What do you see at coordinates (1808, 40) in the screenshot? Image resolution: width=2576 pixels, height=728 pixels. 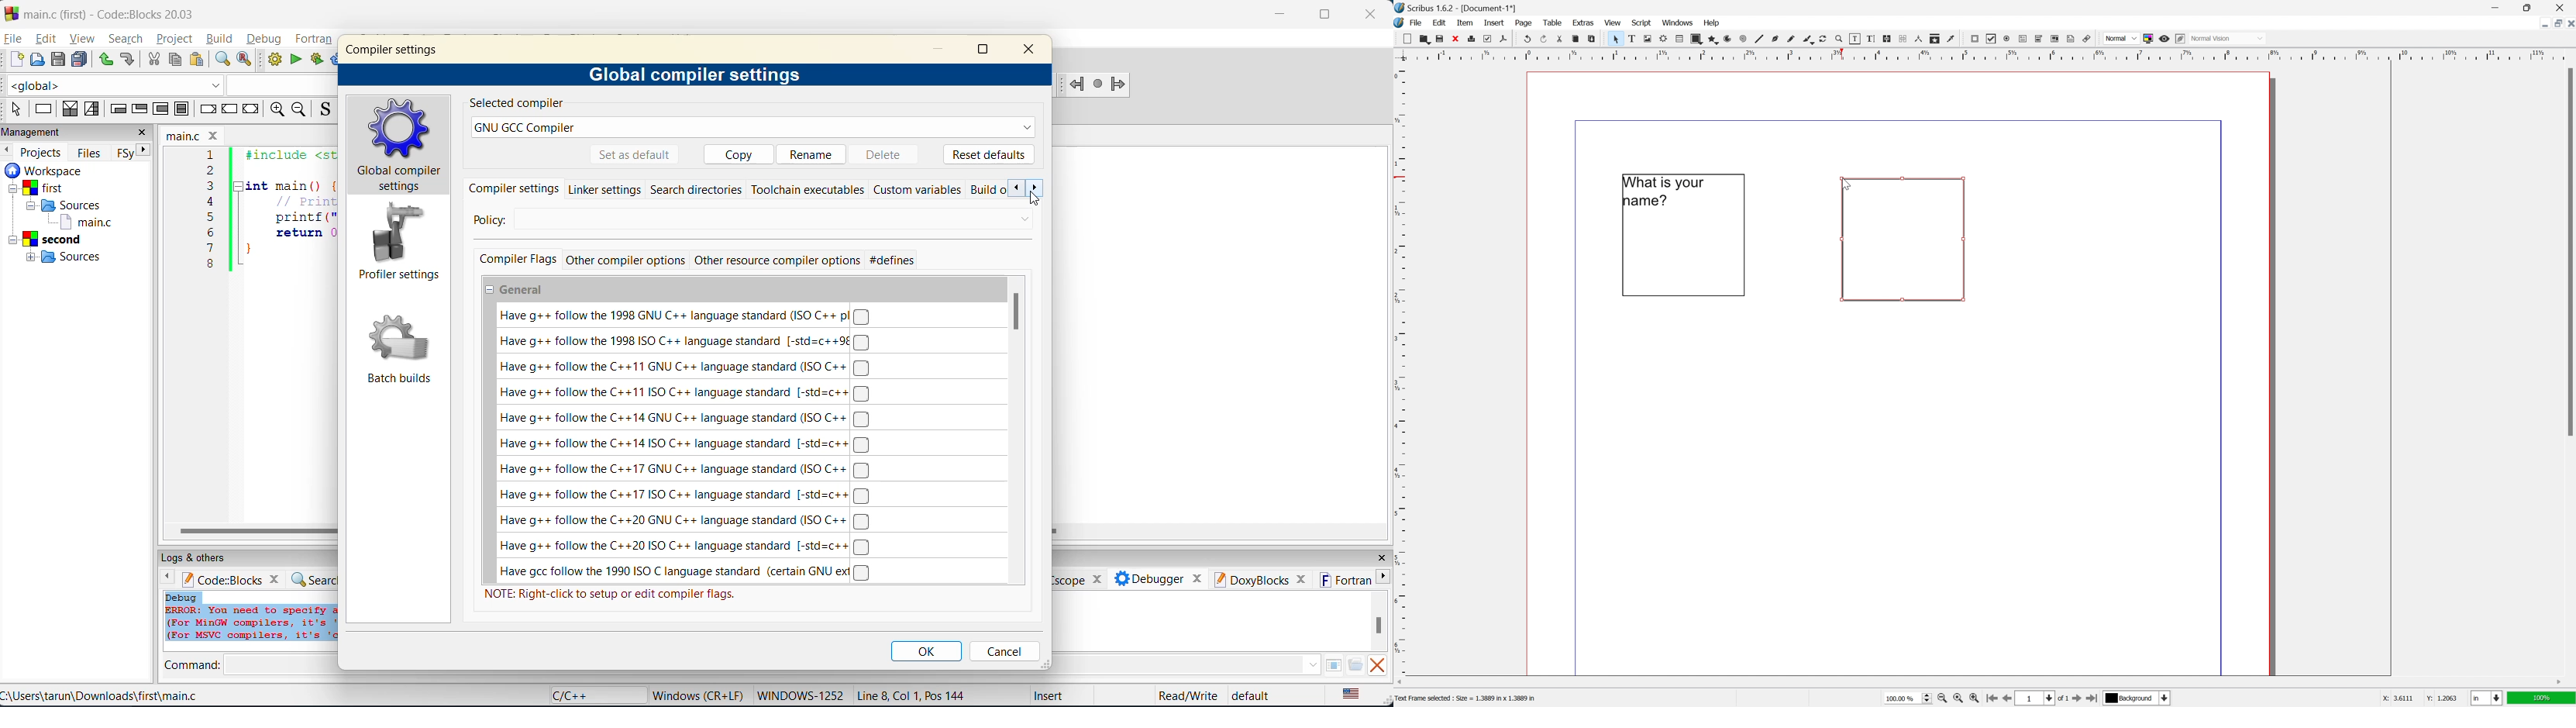 I see `bezier curve` at bounding box center [1808, 40].